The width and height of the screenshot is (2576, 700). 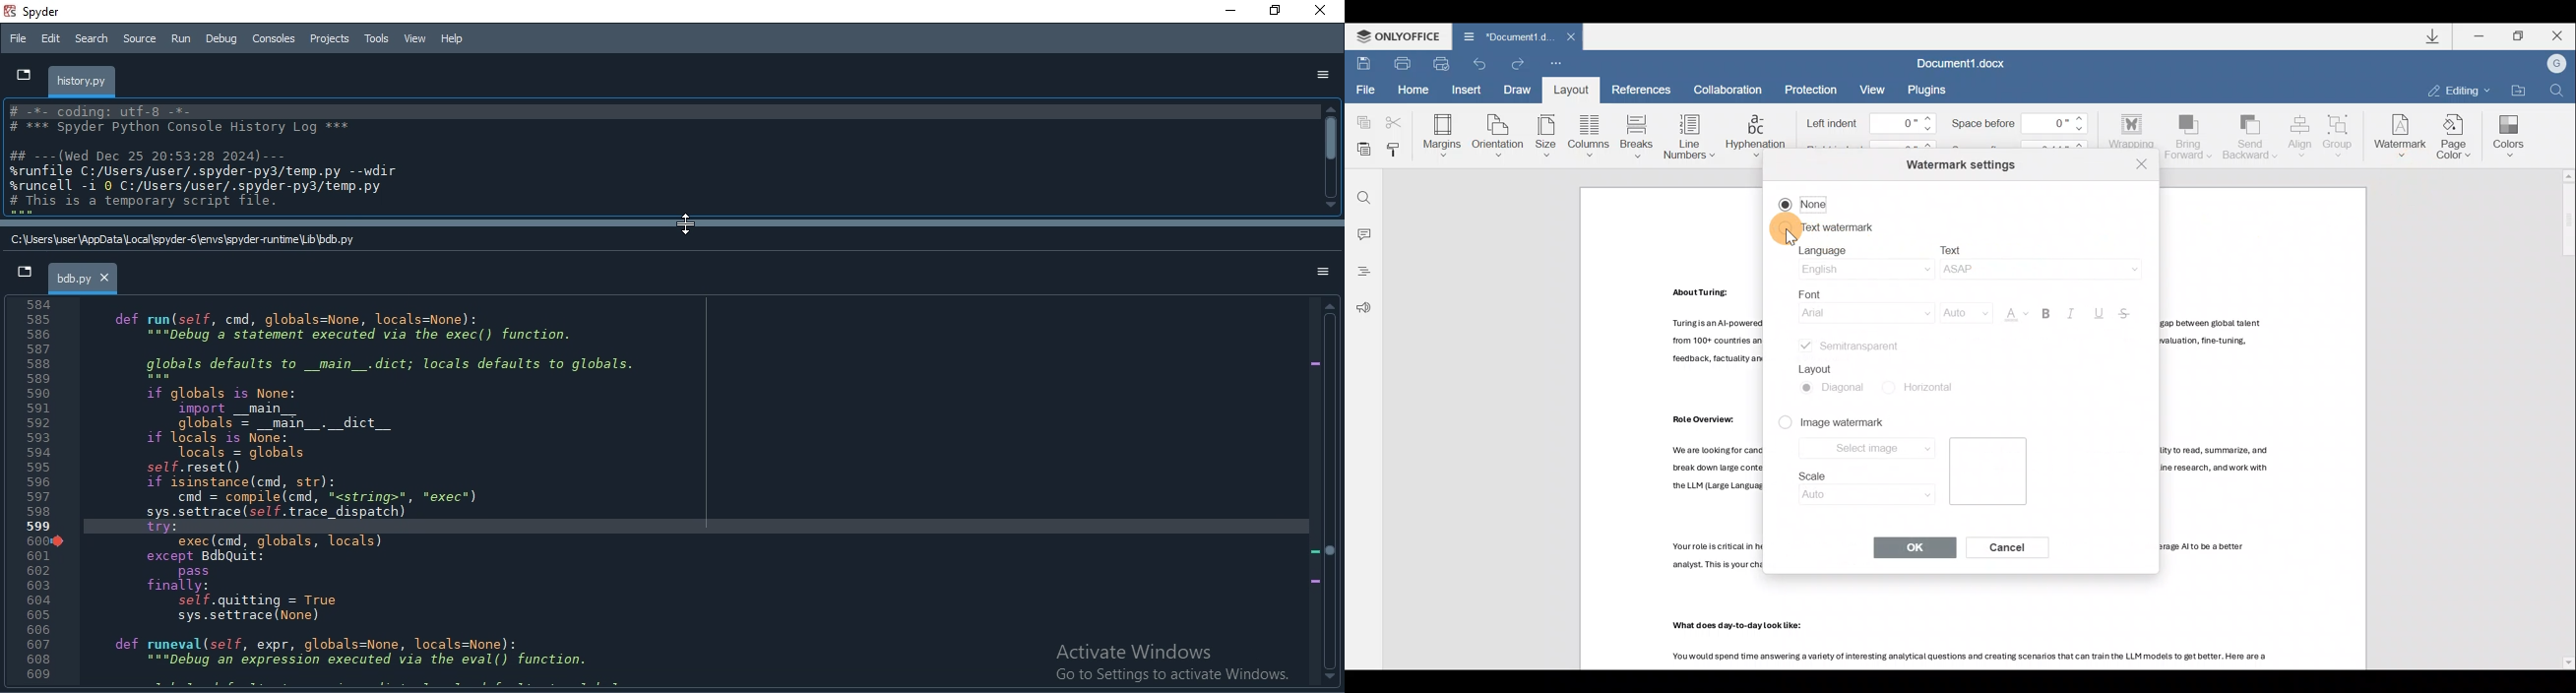 What do you see at coordinates (1322, 75) in the screenshot?
I see `options` at bounding box center [1322, 75].